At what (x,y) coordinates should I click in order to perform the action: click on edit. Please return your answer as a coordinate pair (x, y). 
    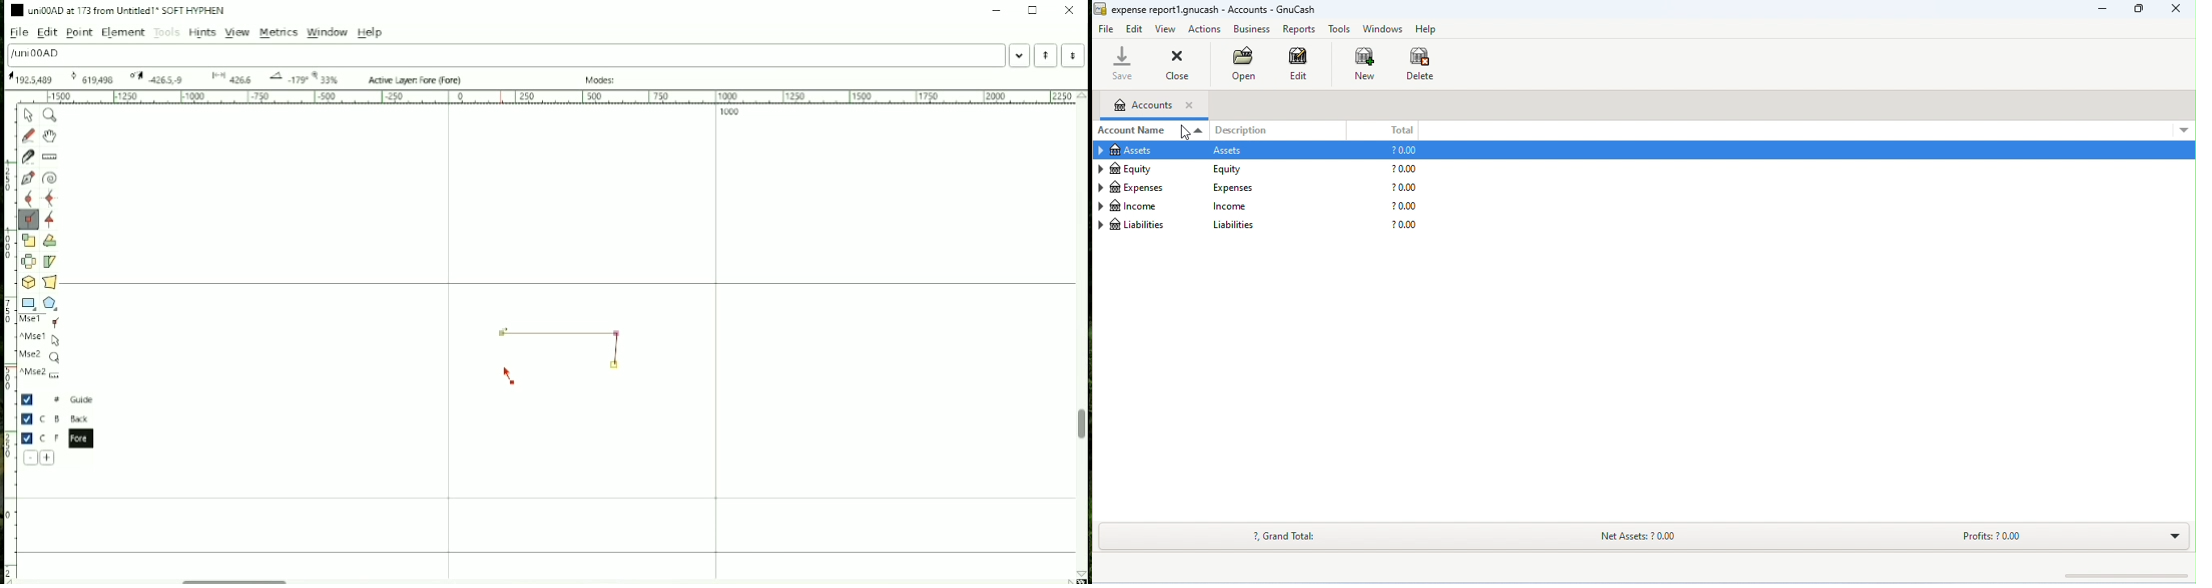
    Looking at the image, I should click on (1301, 63).